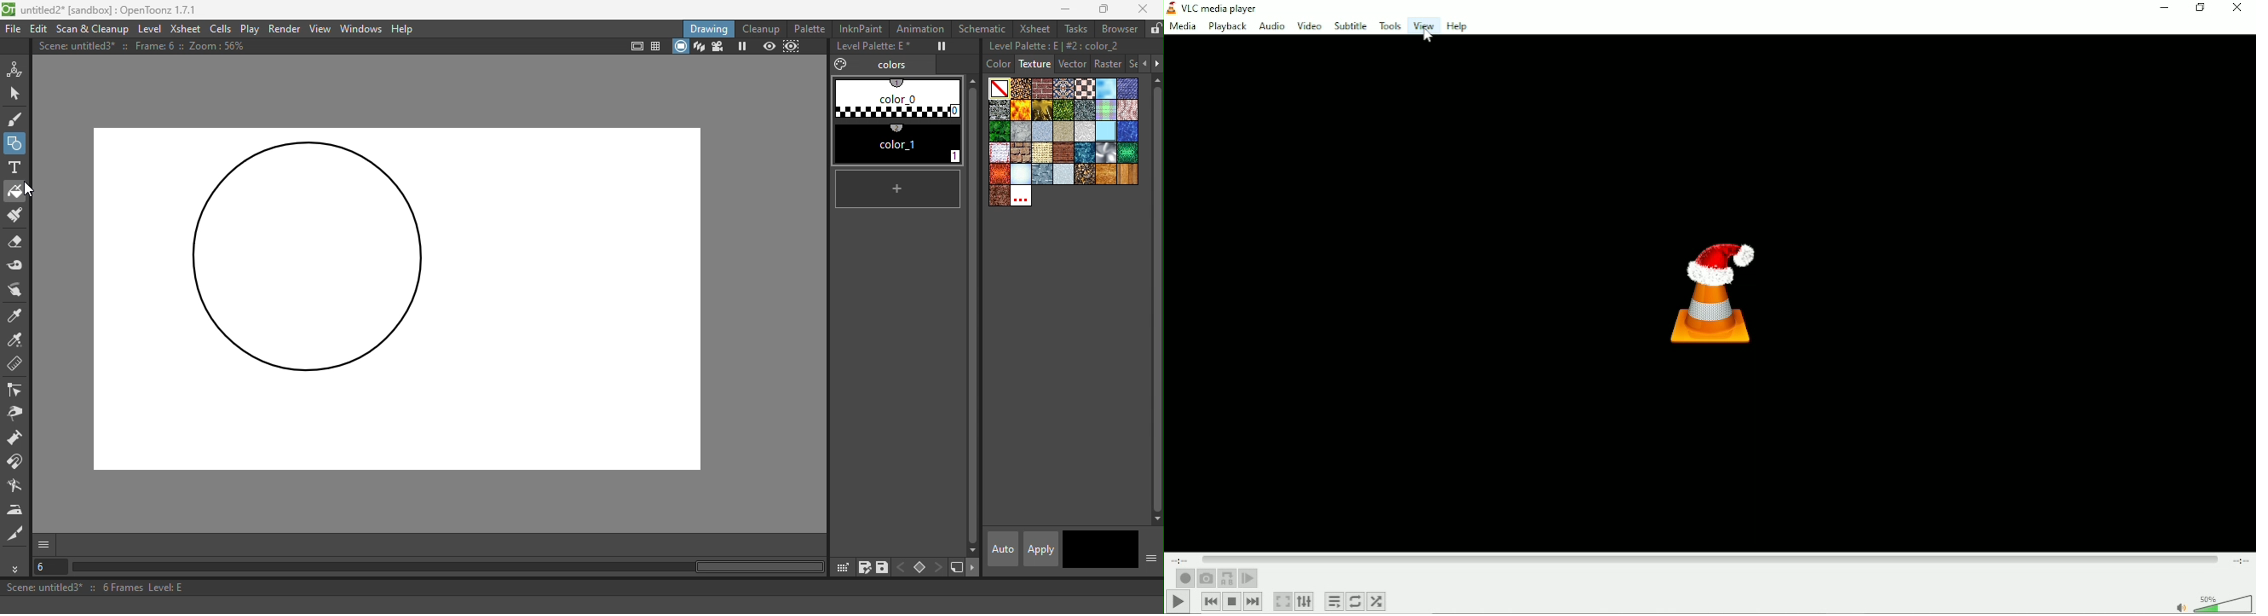 This screenshot has height=616, width=2268. Describe the element at coordinates (744, 46) in the screenshot. I see `Freeze` at that location.